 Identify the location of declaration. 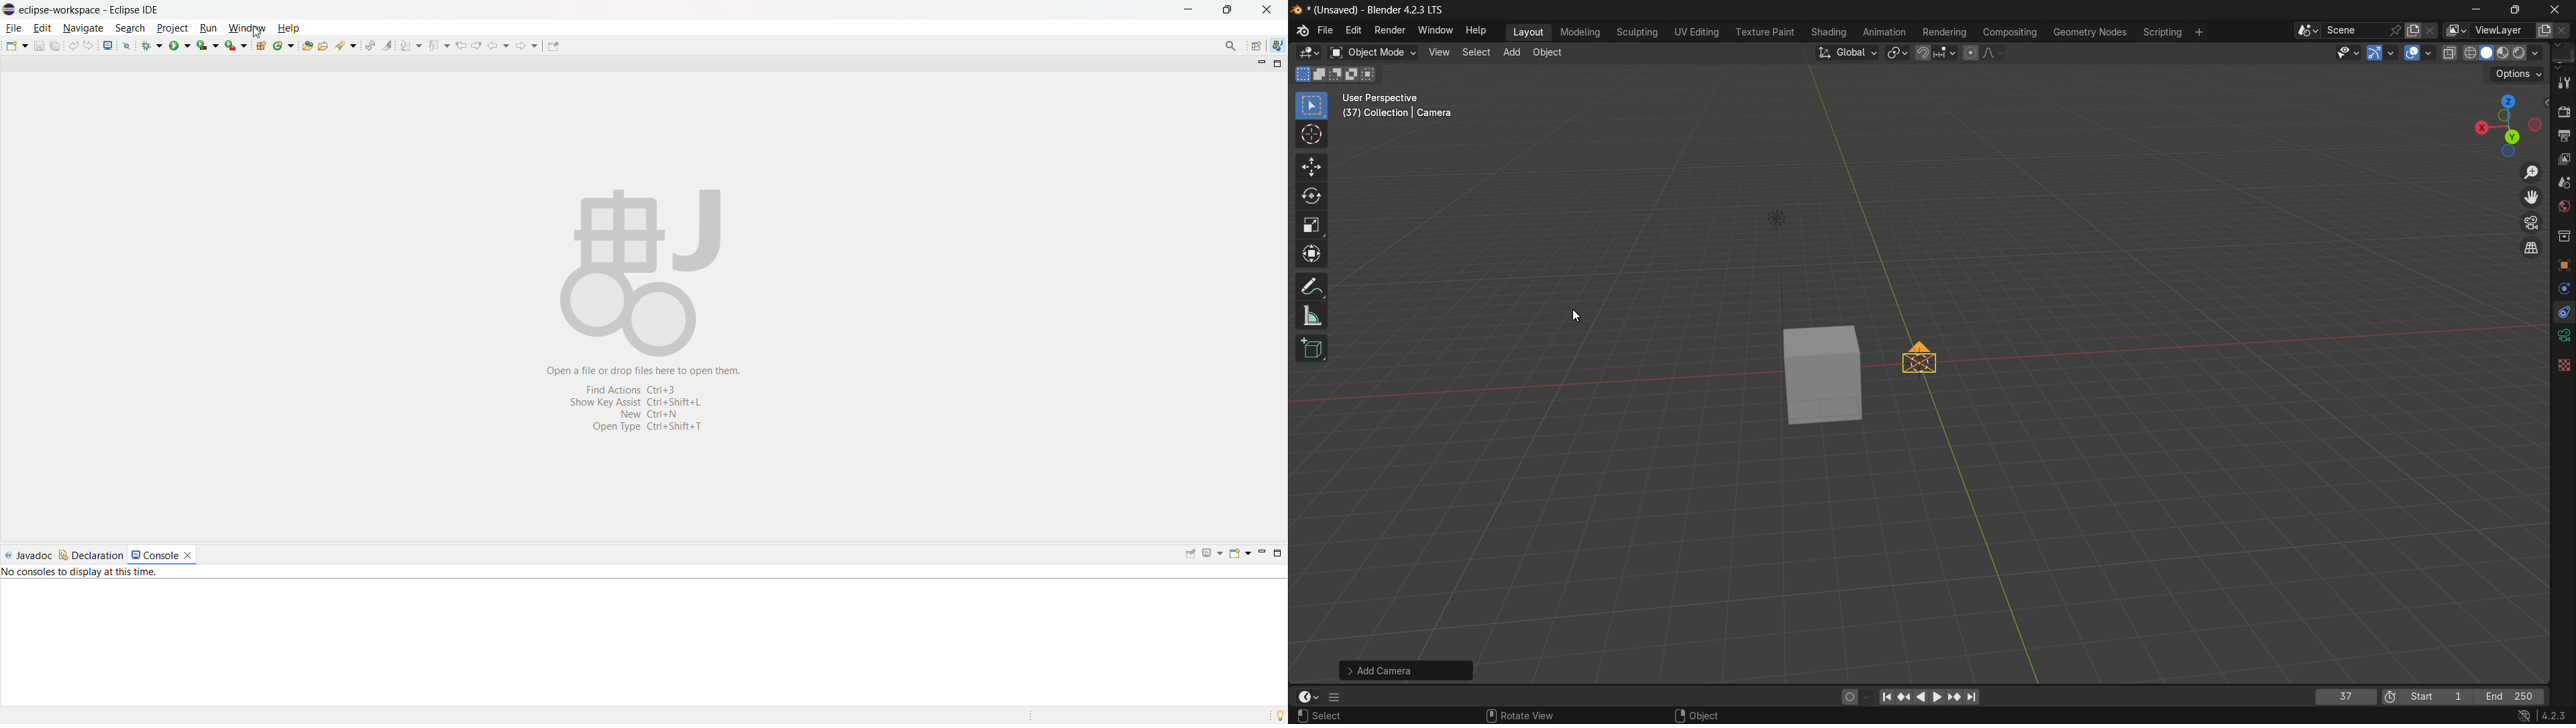
(91, 556).